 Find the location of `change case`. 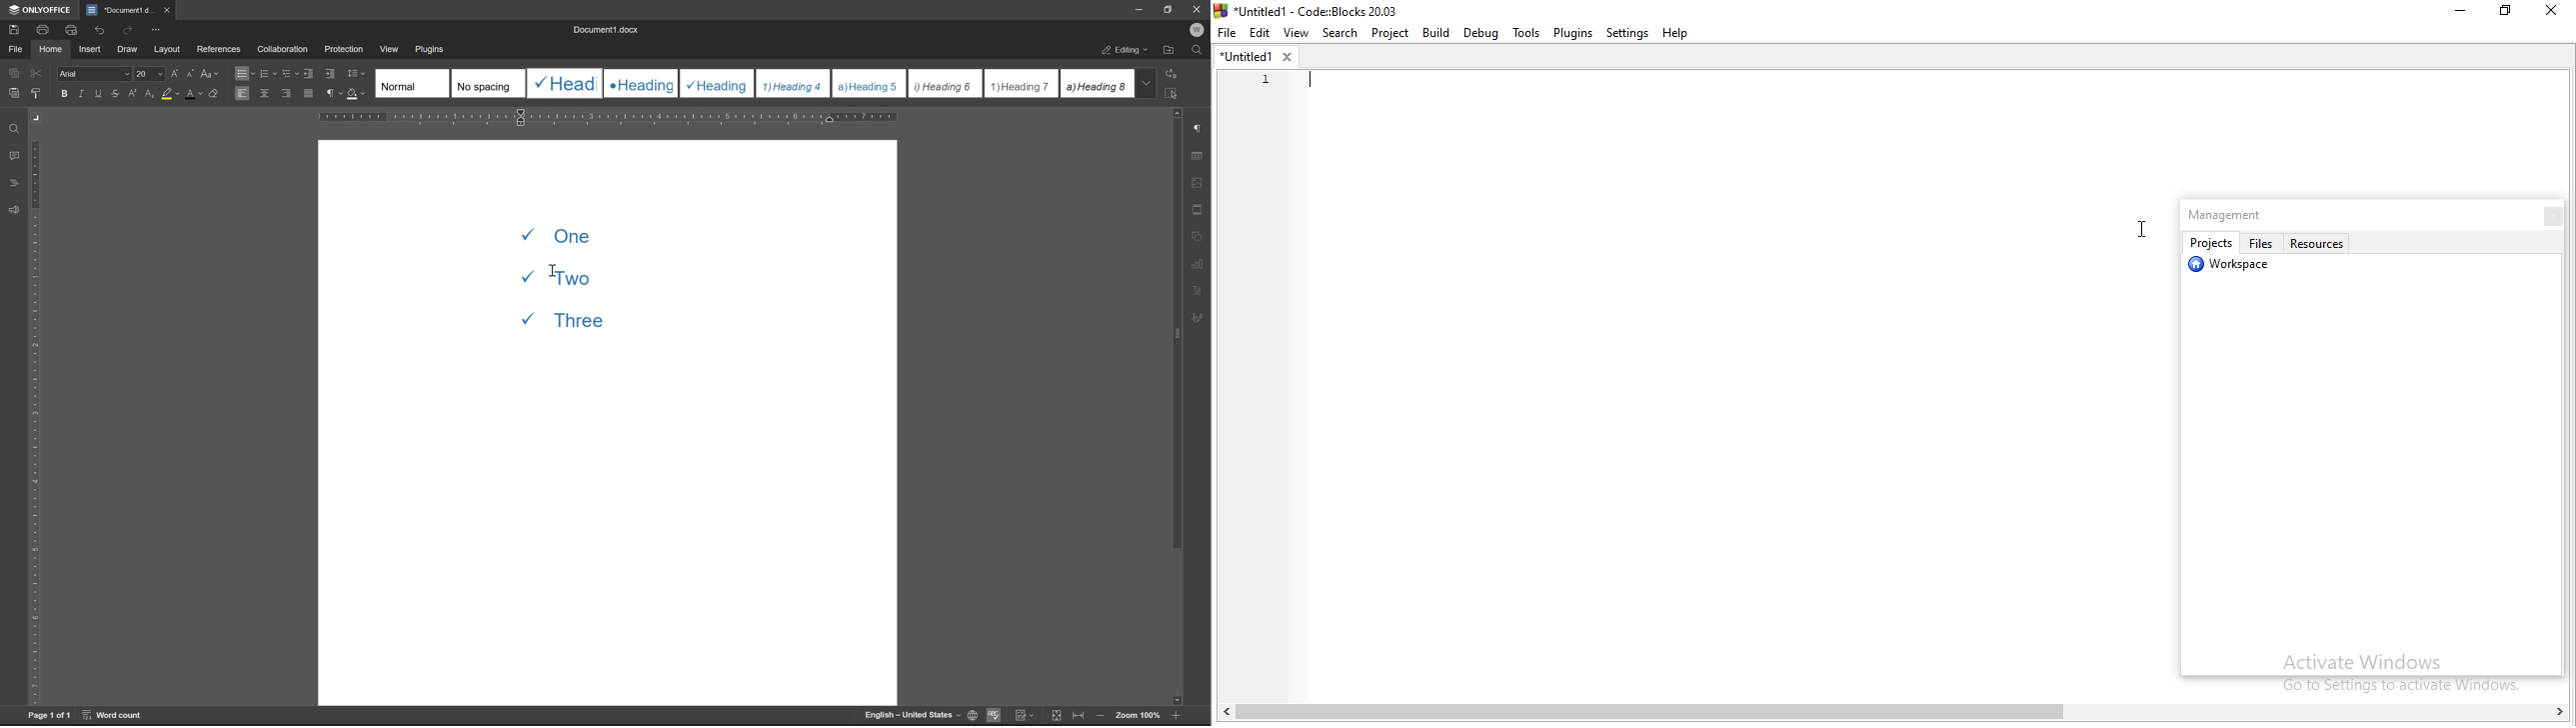

change case is located at coordinates (211, 72).